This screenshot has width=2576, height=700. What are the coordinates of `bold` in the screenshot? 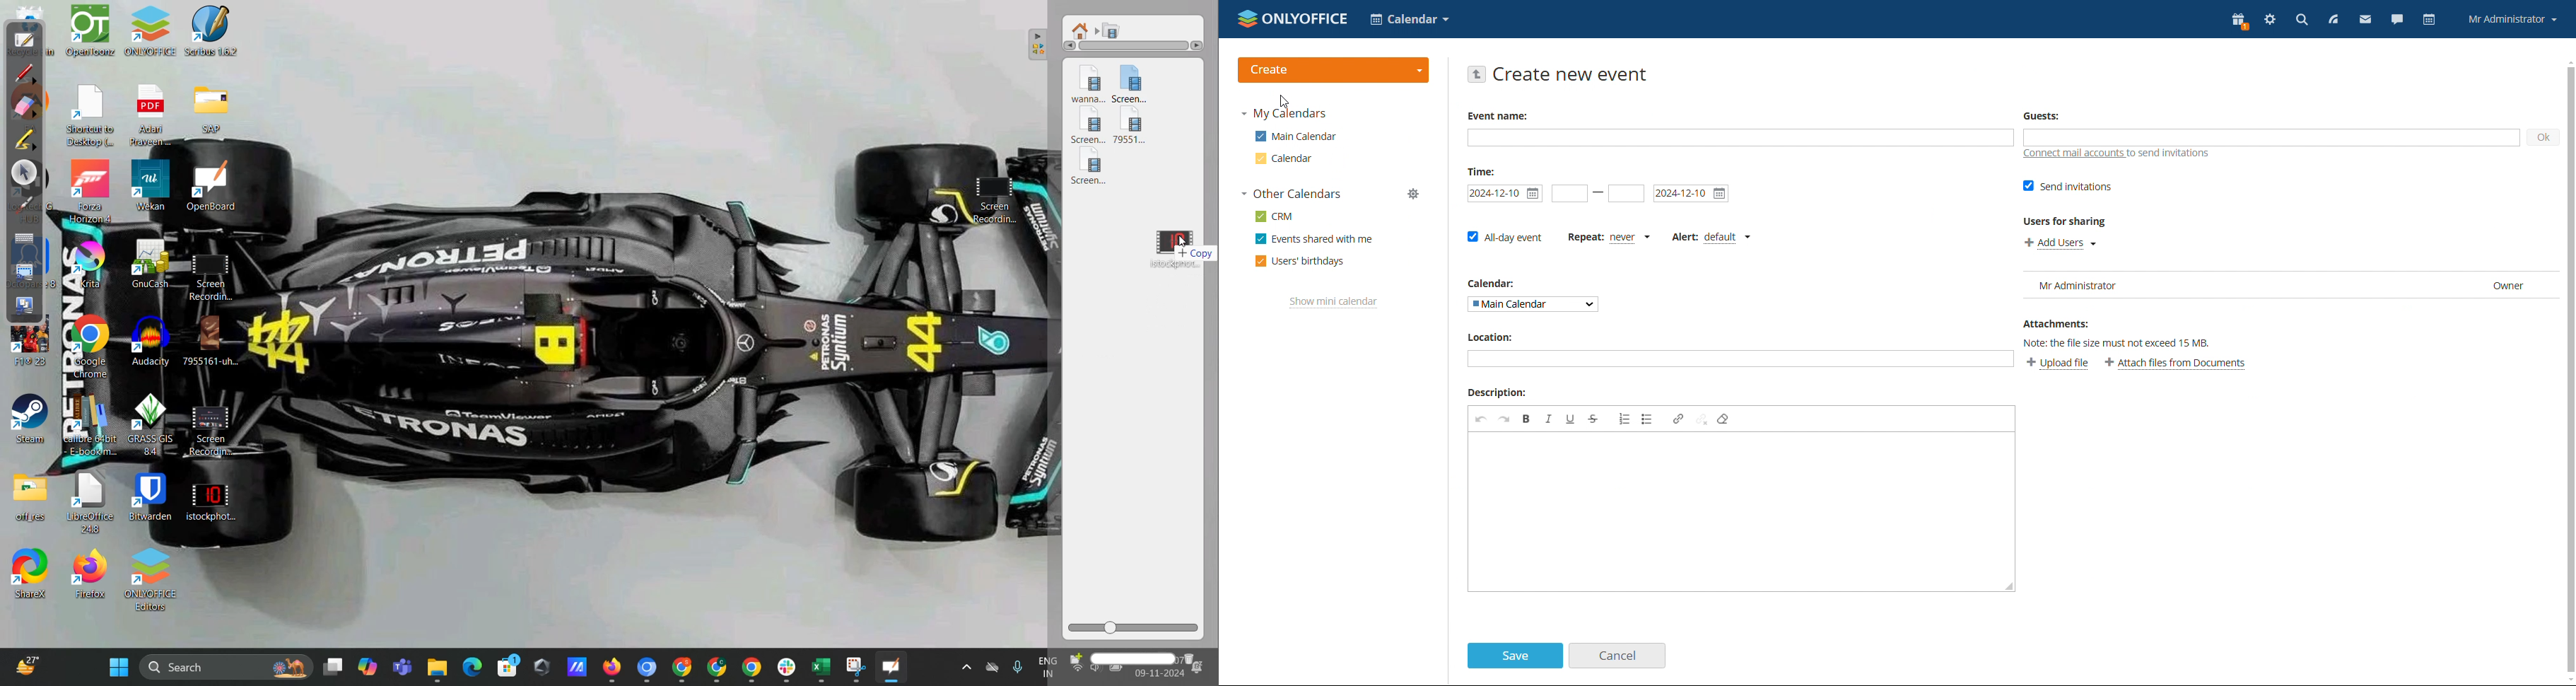 It's located at (1526, 419).